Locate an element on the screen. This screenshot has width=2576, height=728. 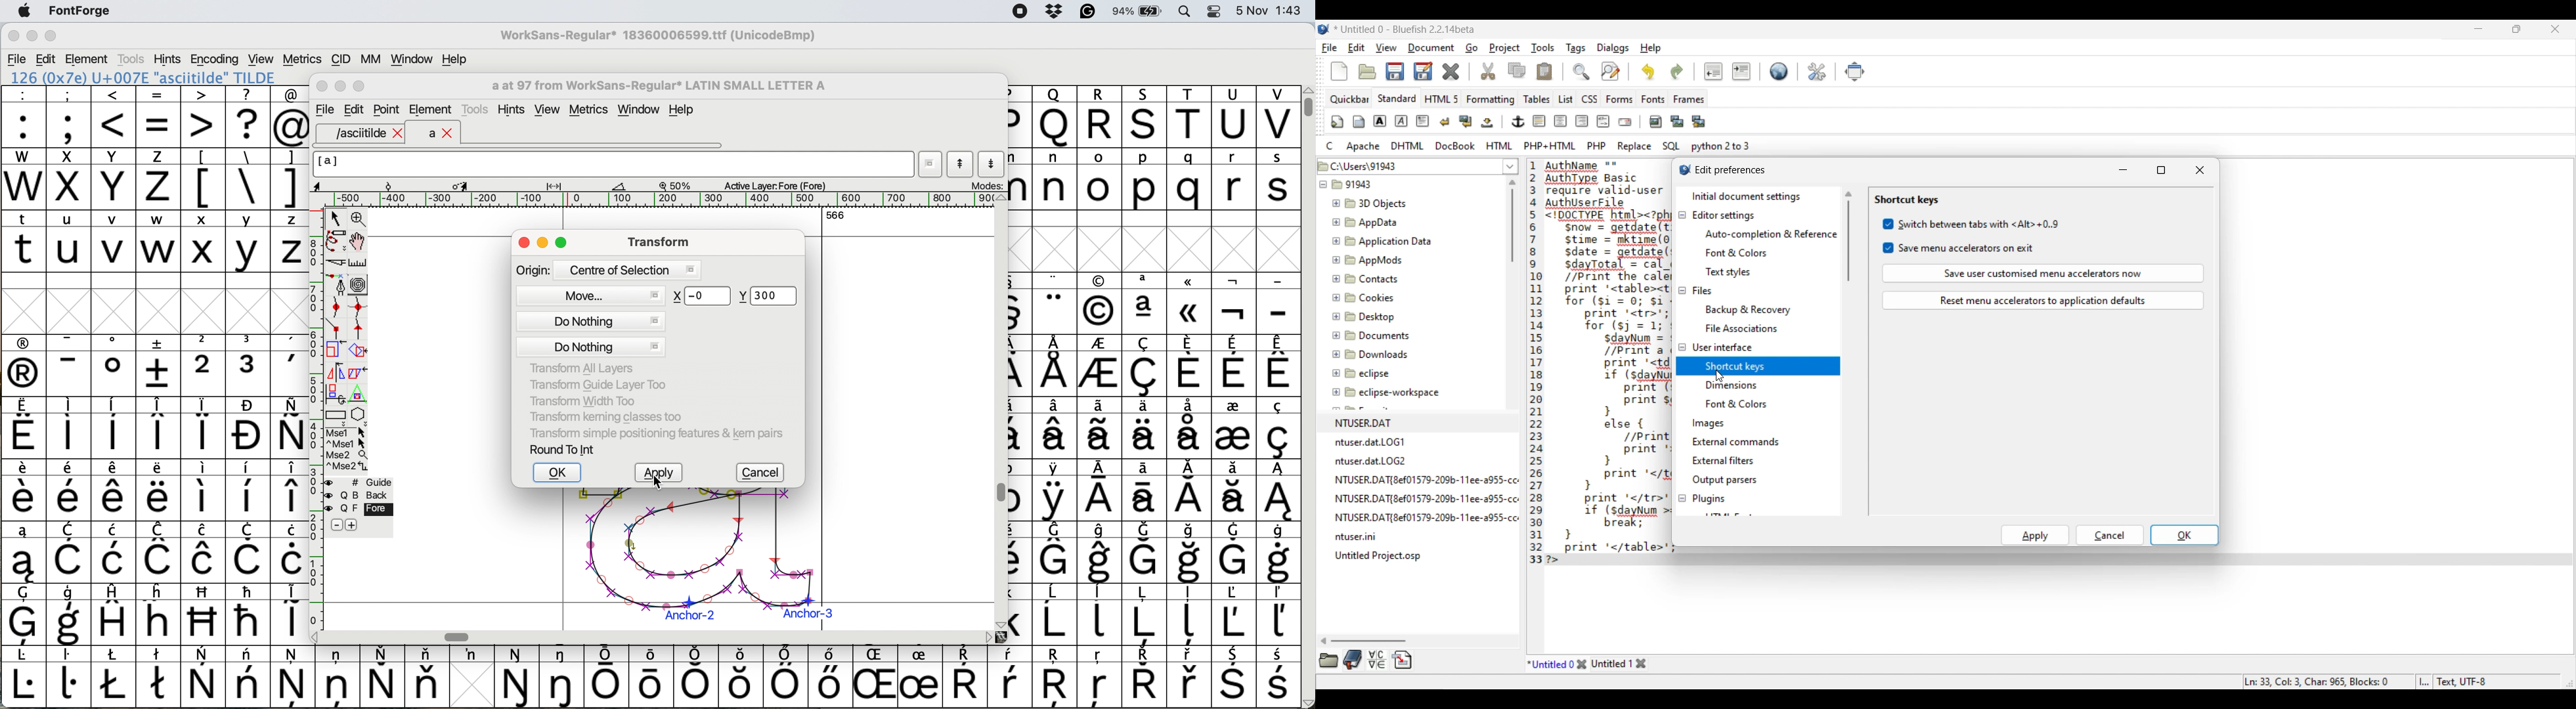
Point is located at coordinates (388, 111).